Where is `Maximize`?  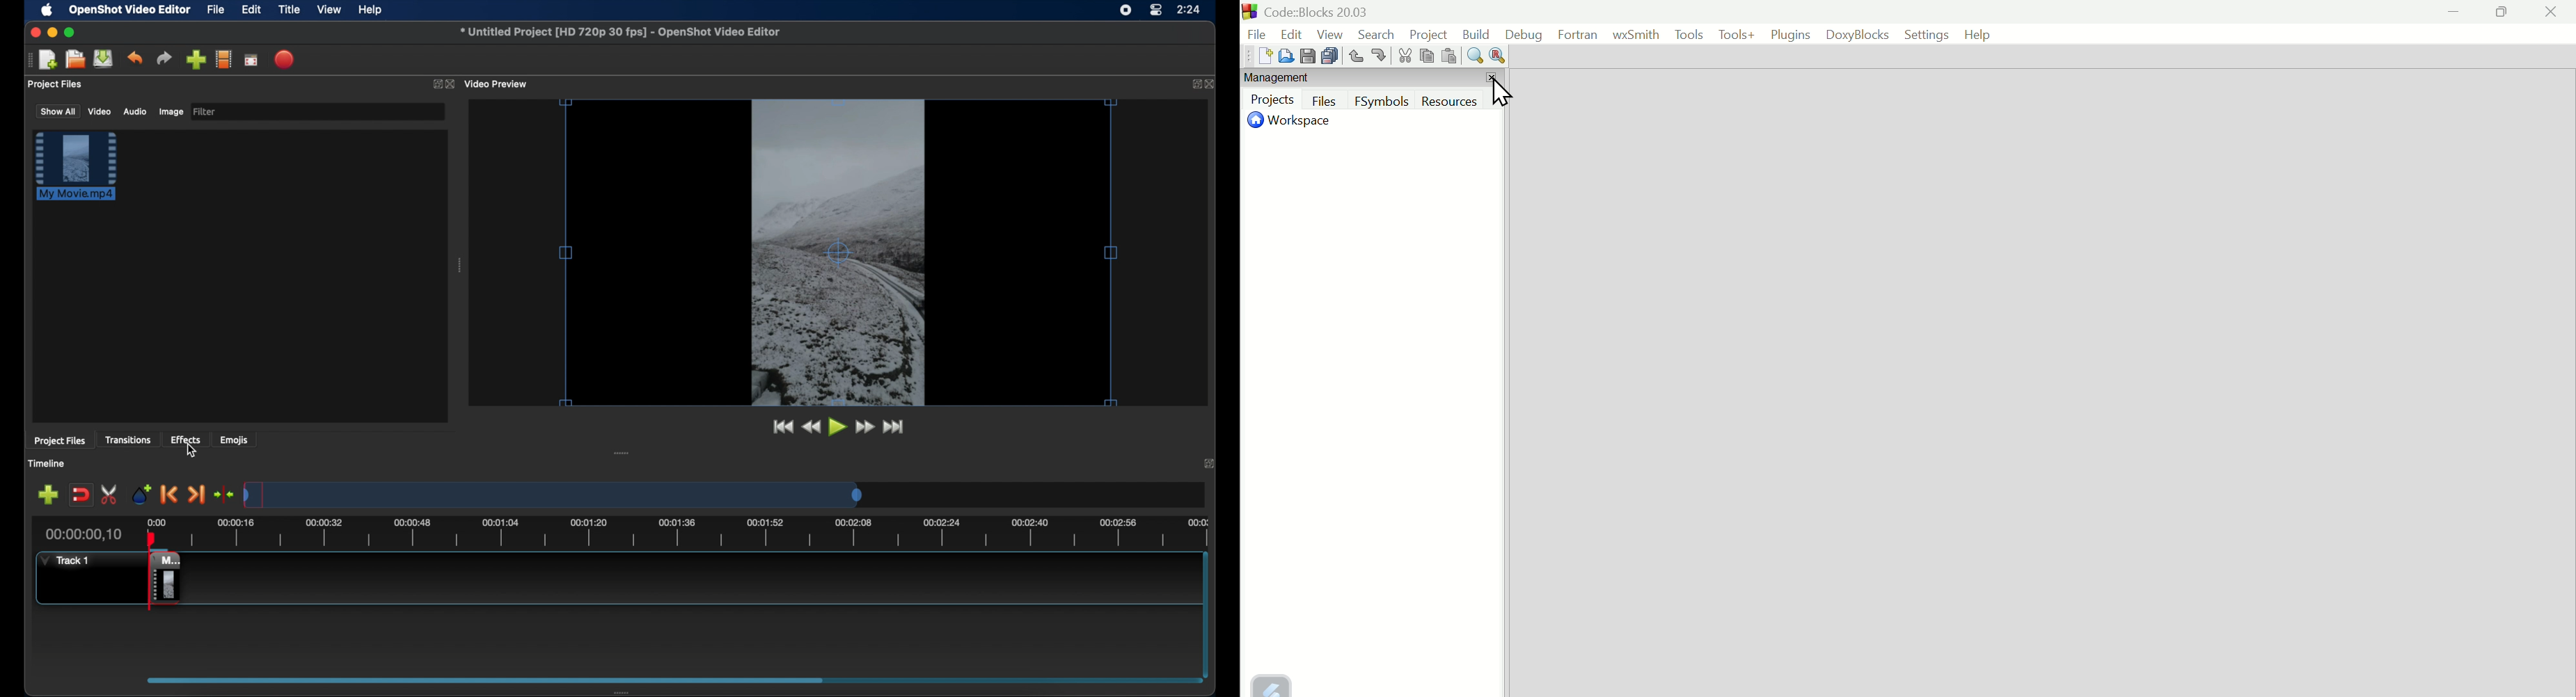 Maximize is located at coordinates (2502, 11).